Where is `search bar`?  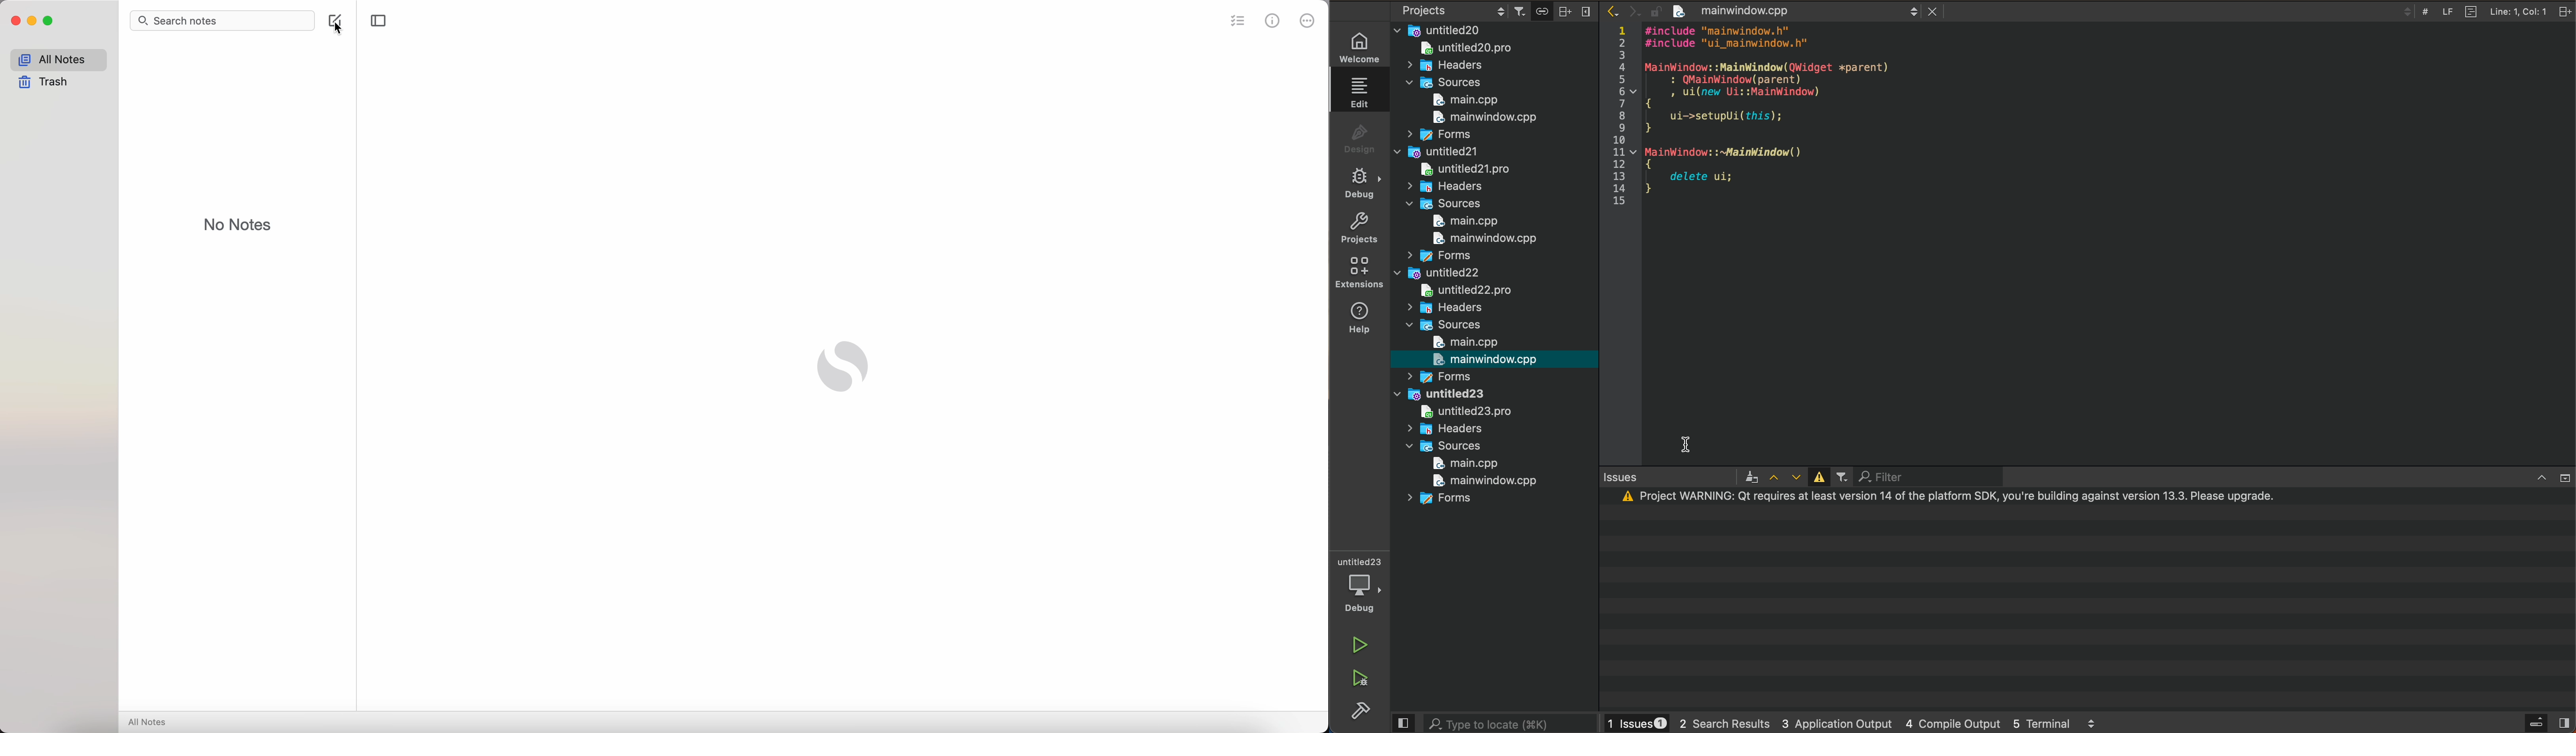 search bar is located at coordinates (224, 21).